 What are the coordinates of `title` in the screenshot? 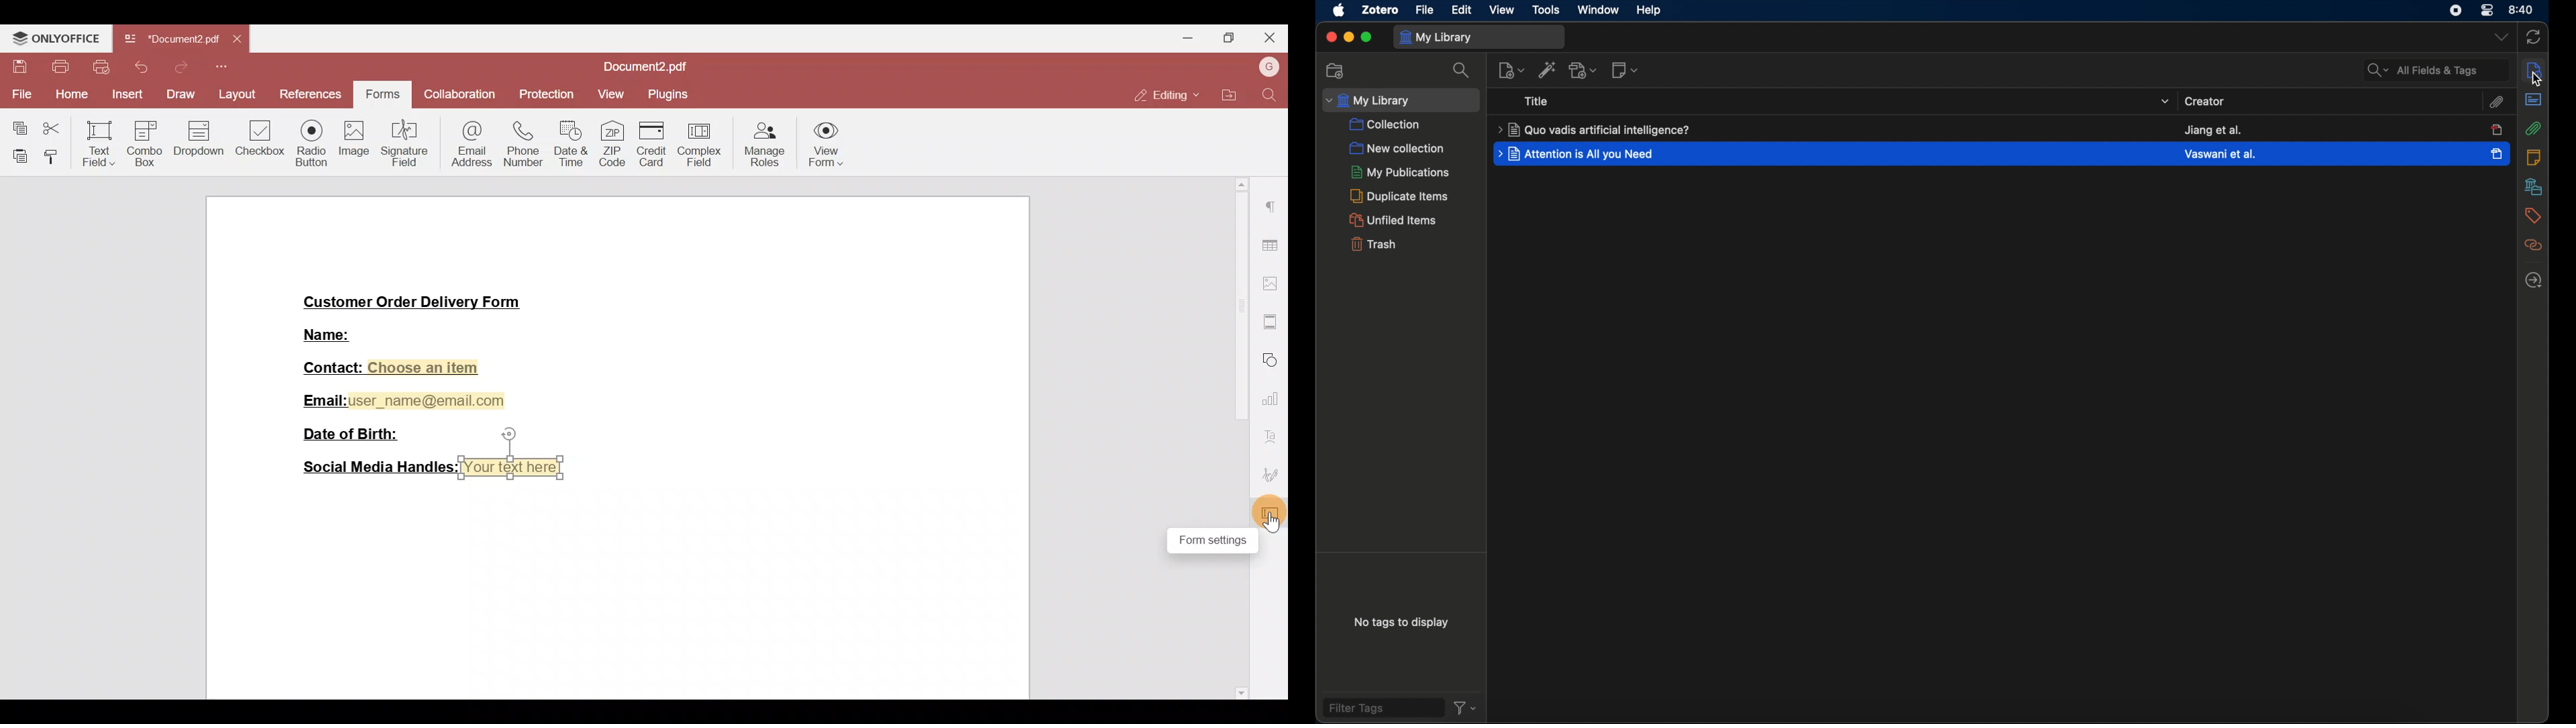 It's located at (1594, 129).